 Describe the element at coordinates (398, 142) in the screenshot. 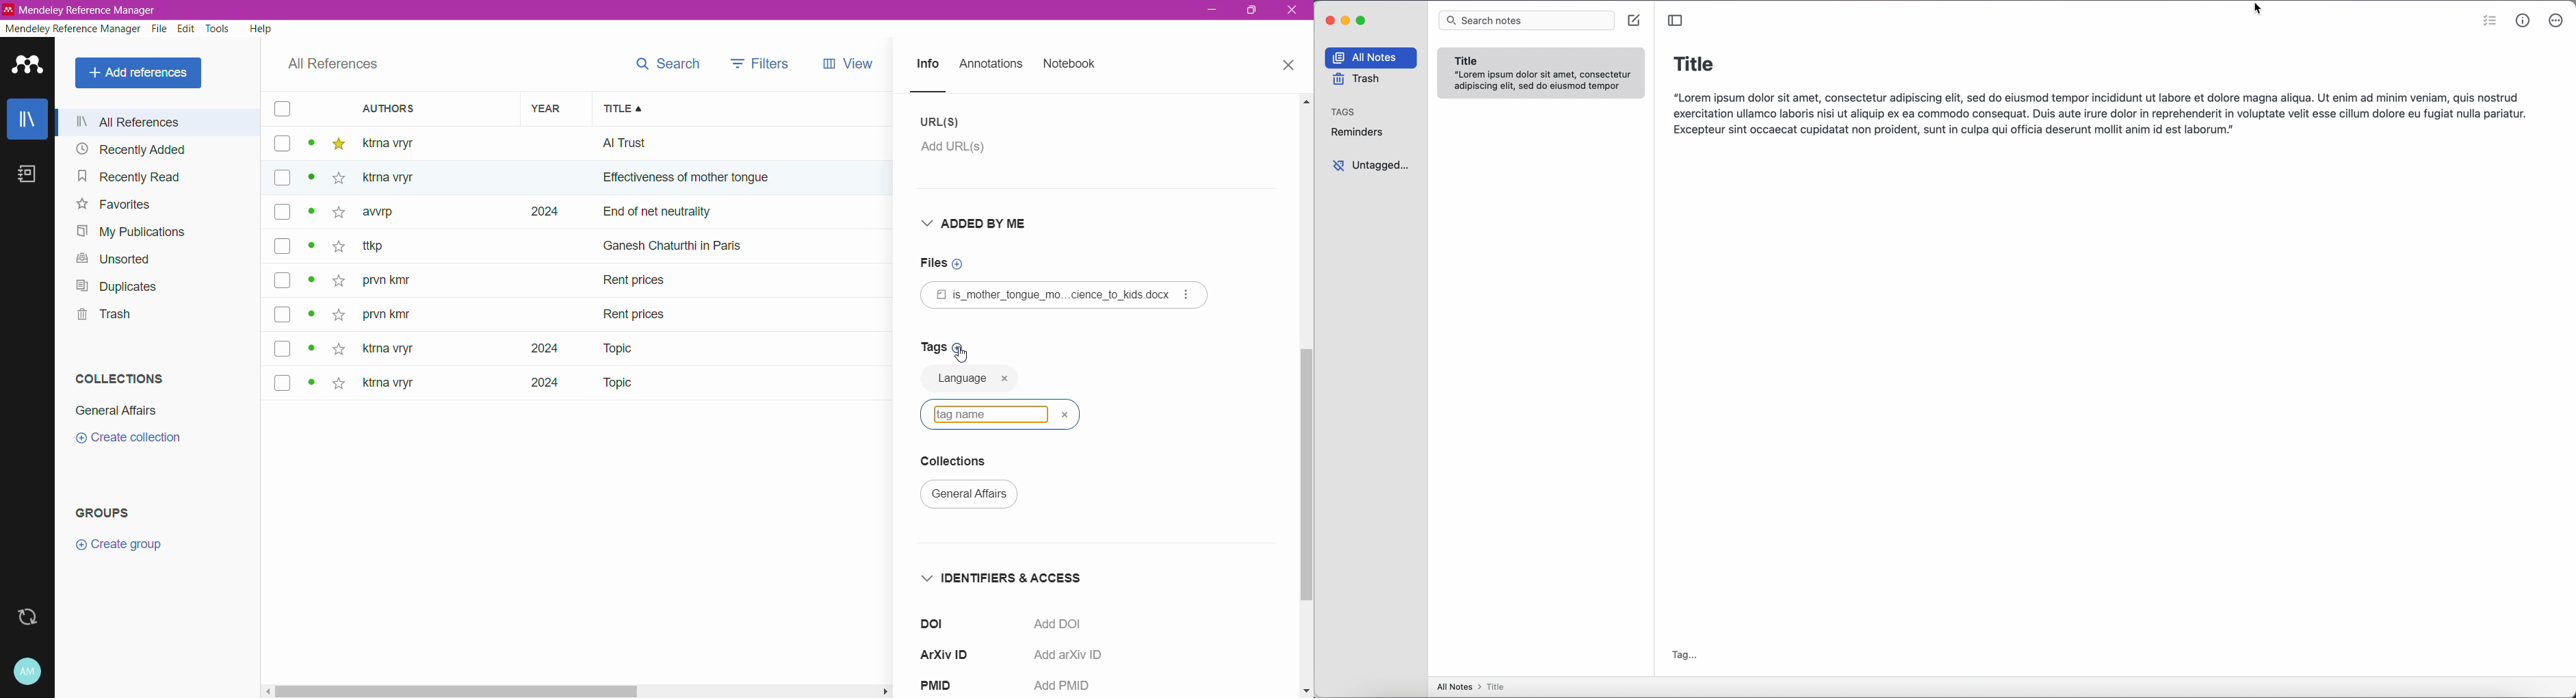

I see `ktma vtyr` at that location.